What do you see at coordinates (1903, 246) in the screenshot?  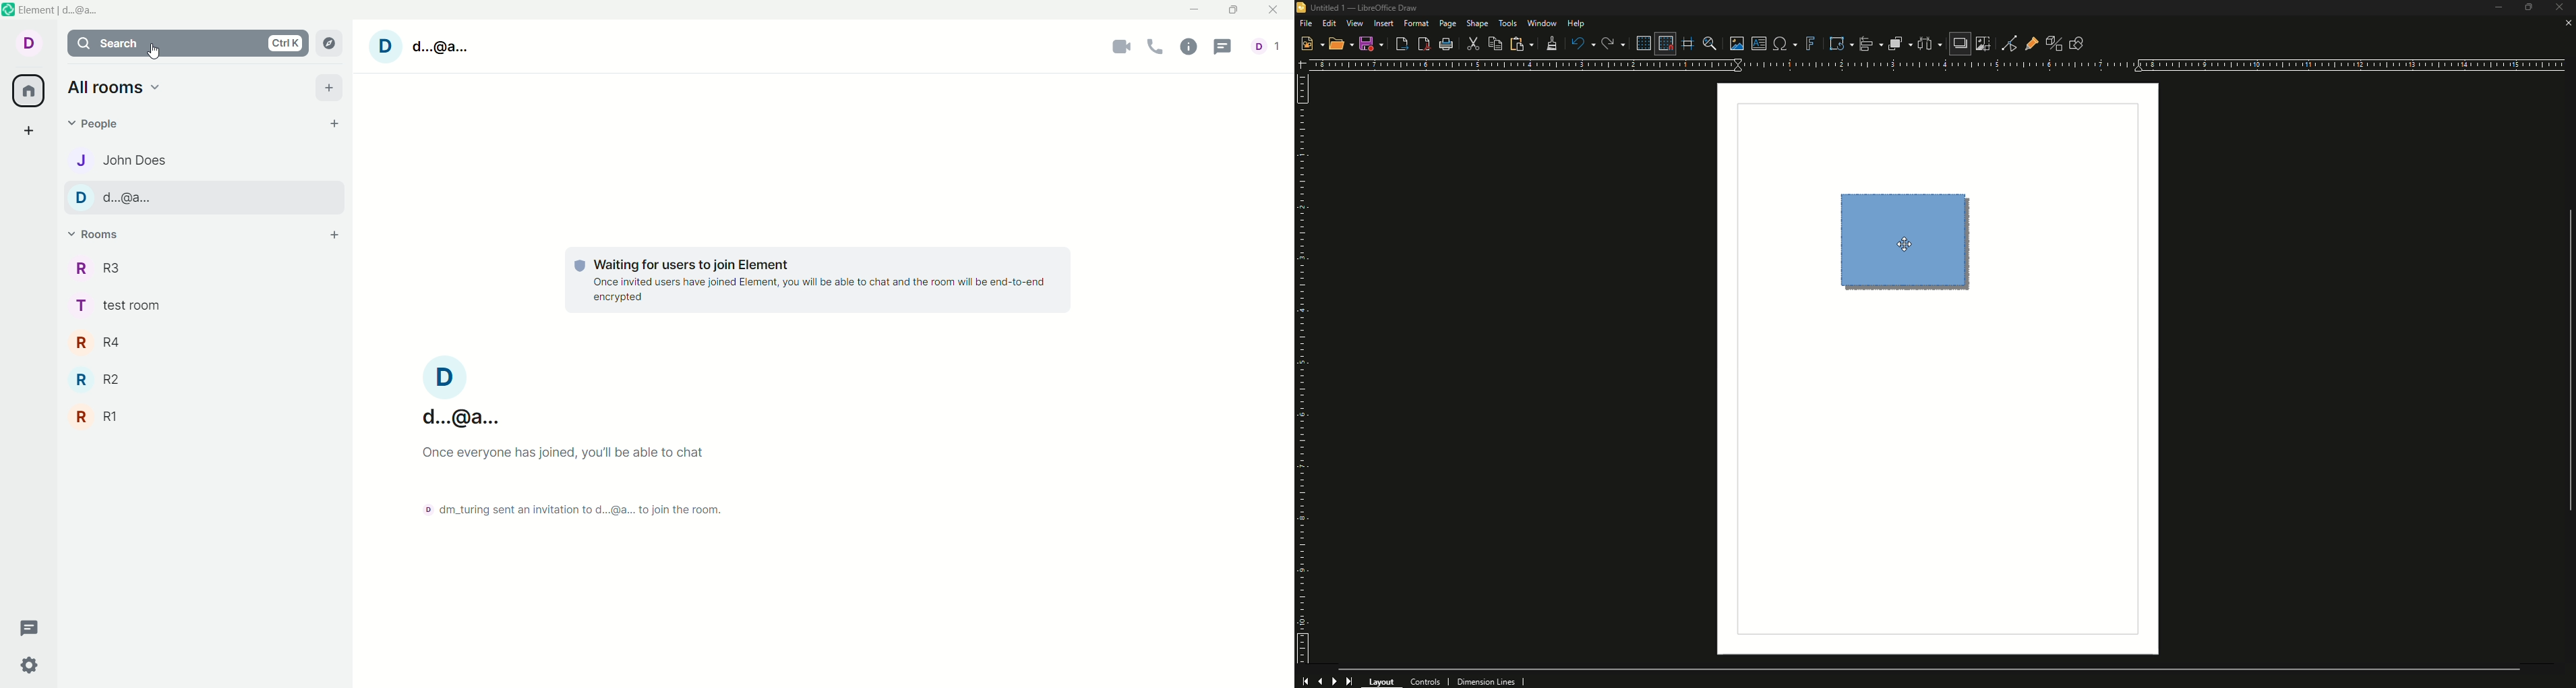 I see `Cursor` at bounding box center [1903, 246].